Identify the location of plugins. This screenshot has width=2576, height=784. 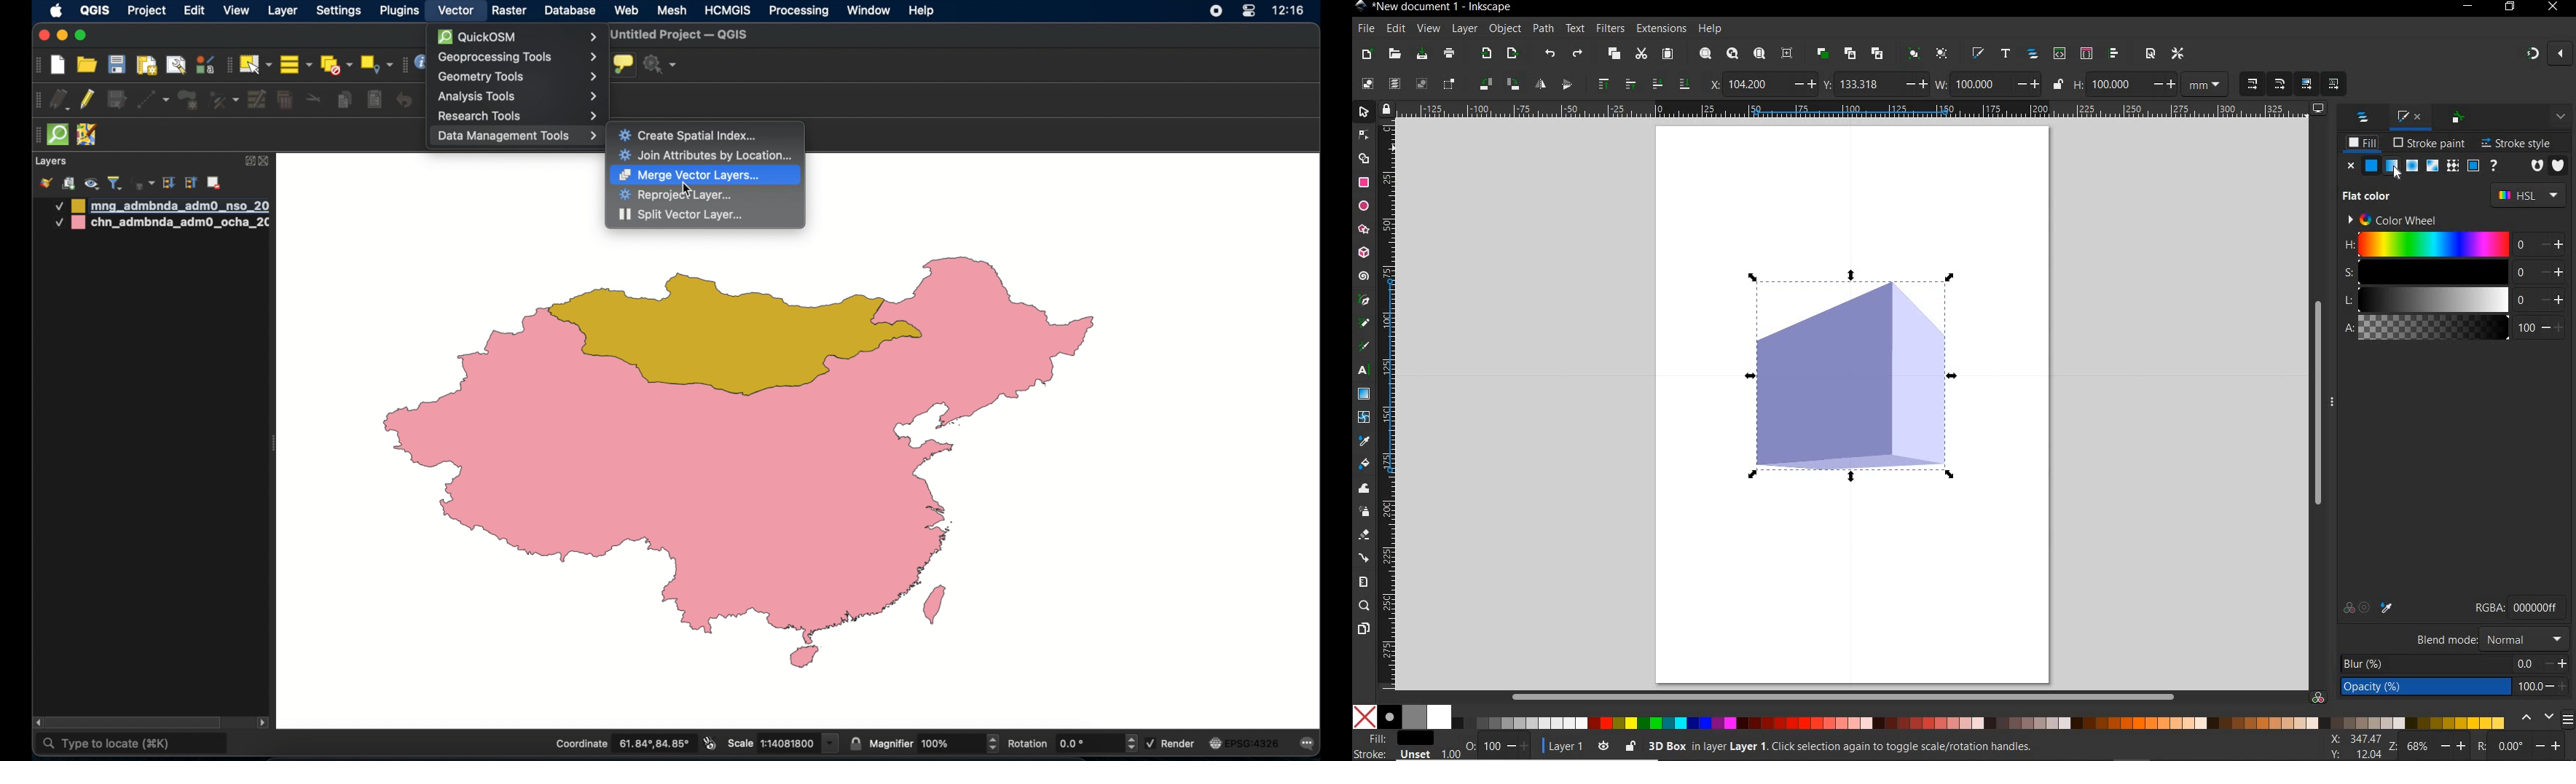
(402, 11).